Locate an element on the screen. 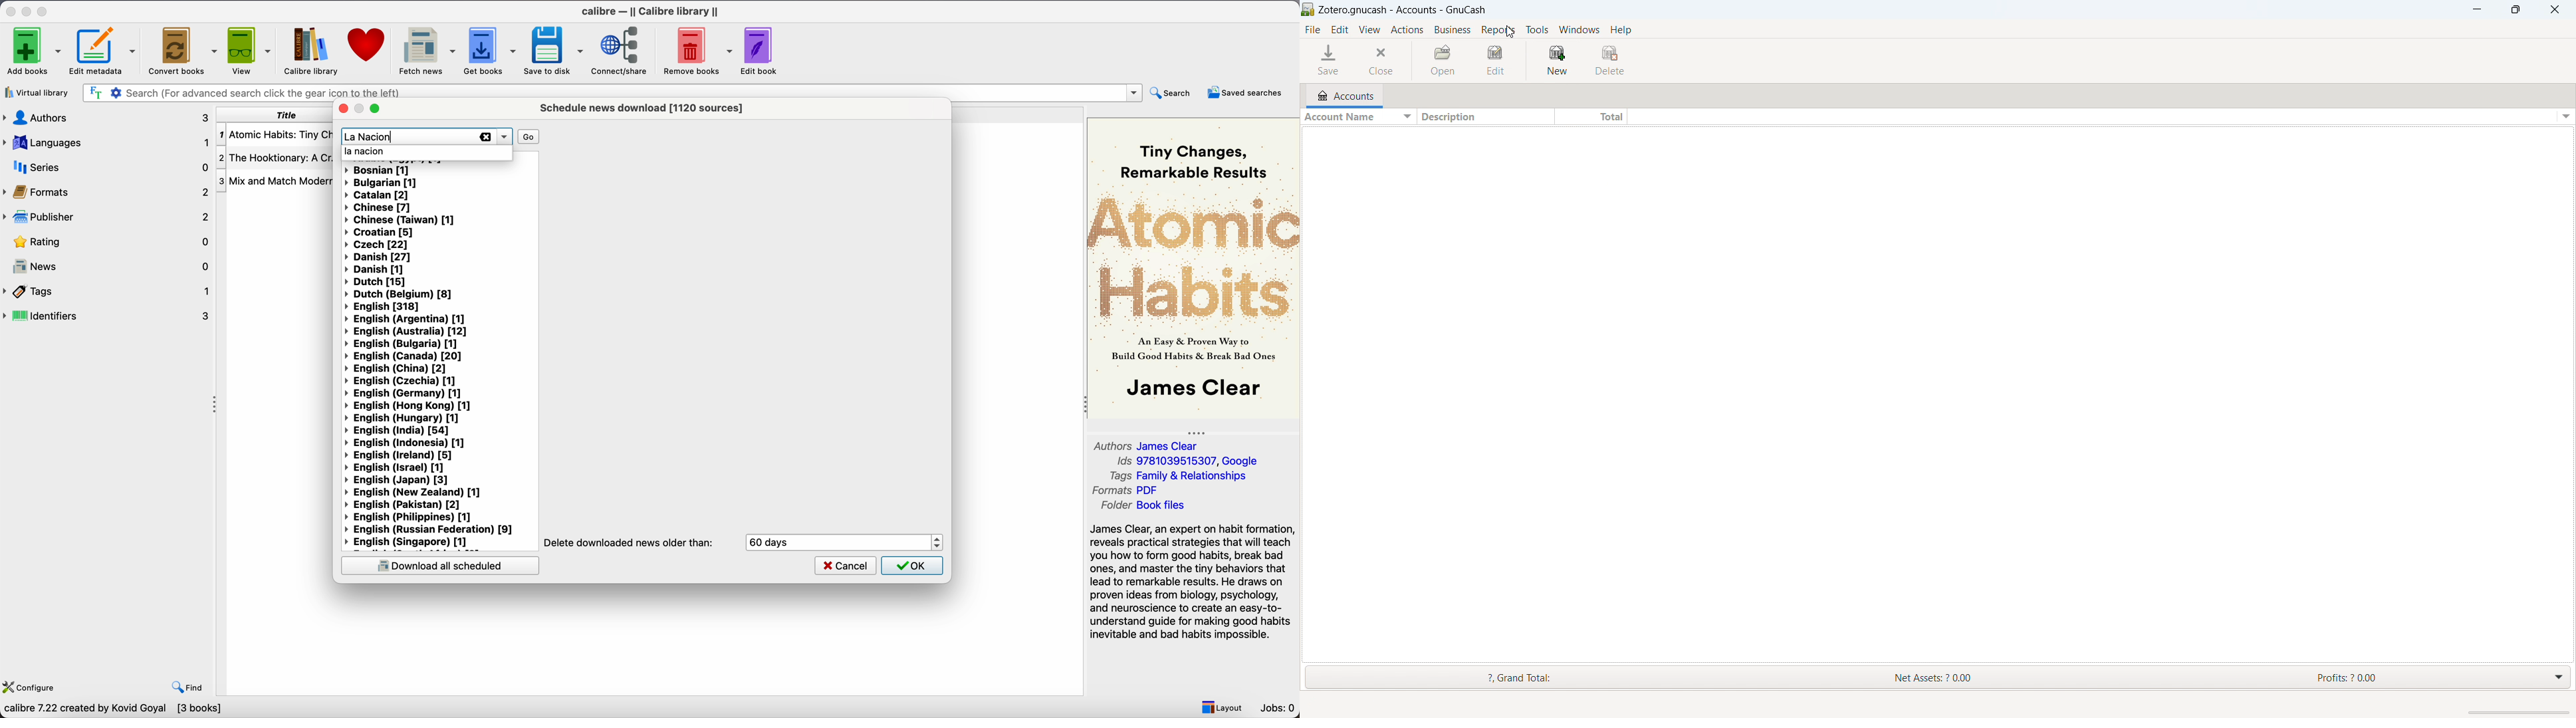  save to disk is located at coordinates (554, 50).